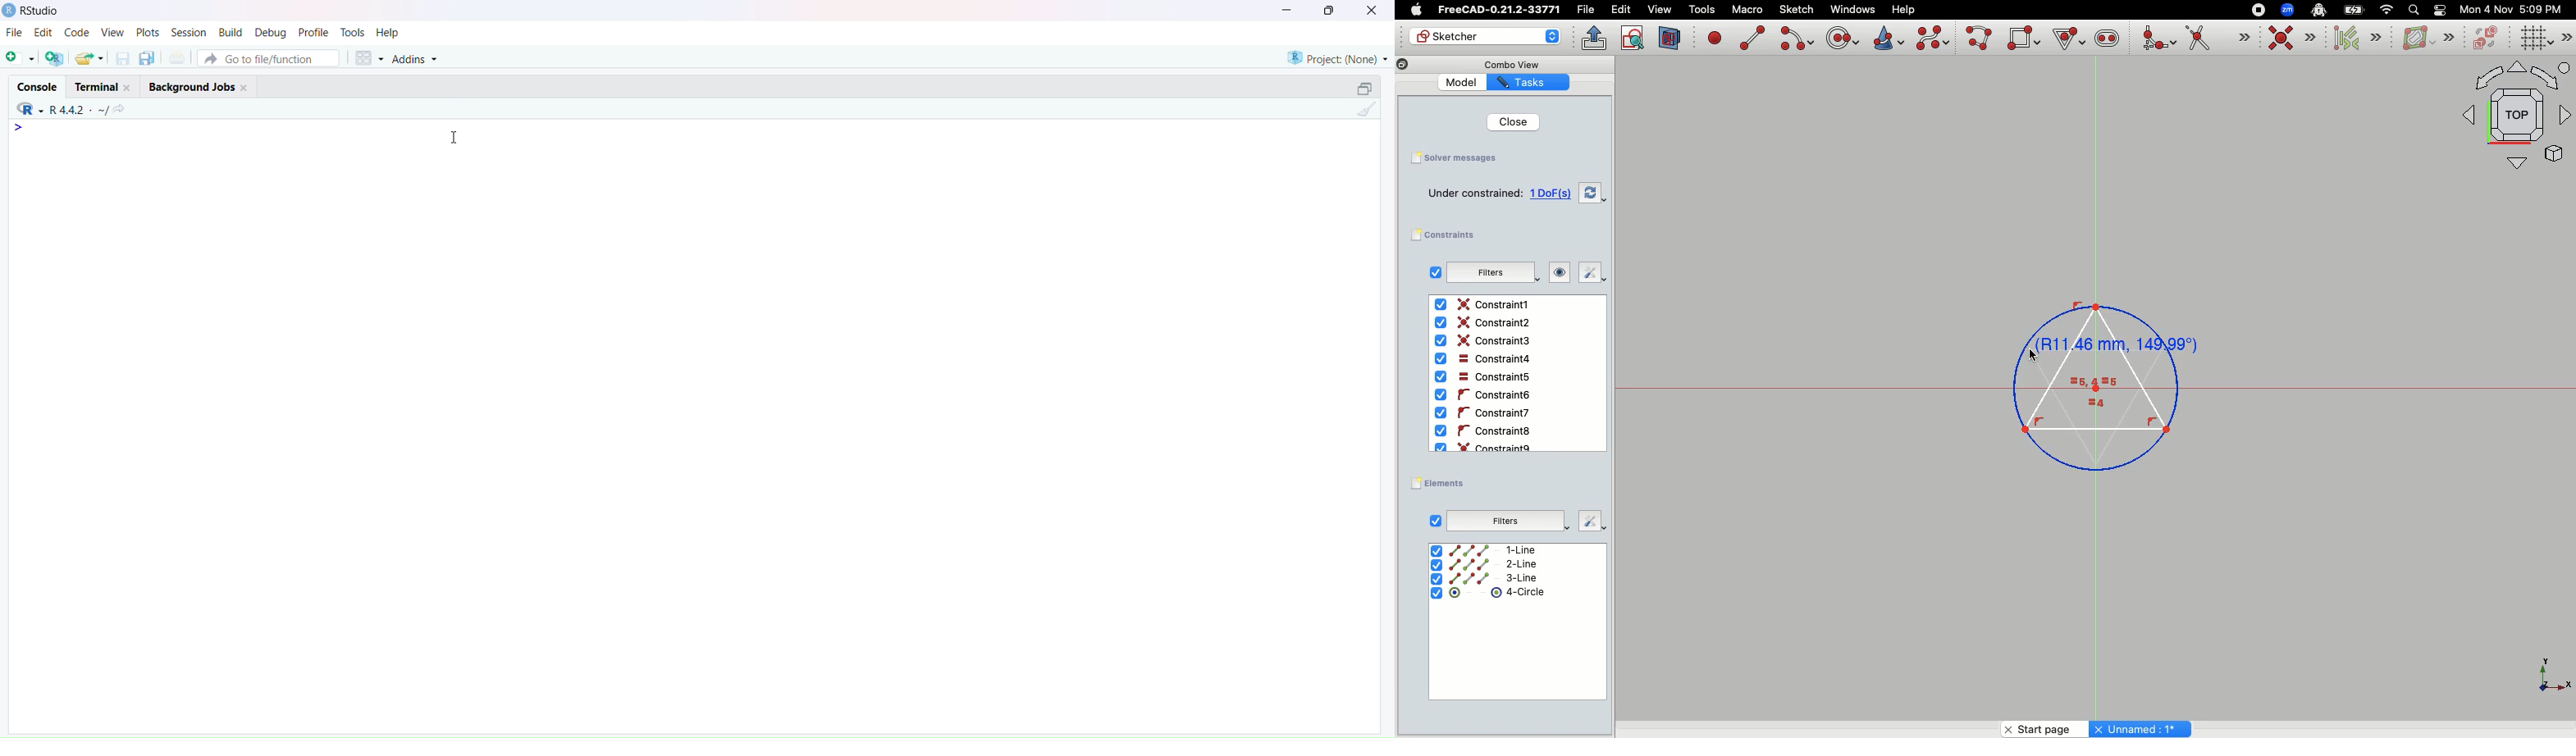  Describe the element at coordinates (232, 32) in the screenshot. I see `build` at that location.